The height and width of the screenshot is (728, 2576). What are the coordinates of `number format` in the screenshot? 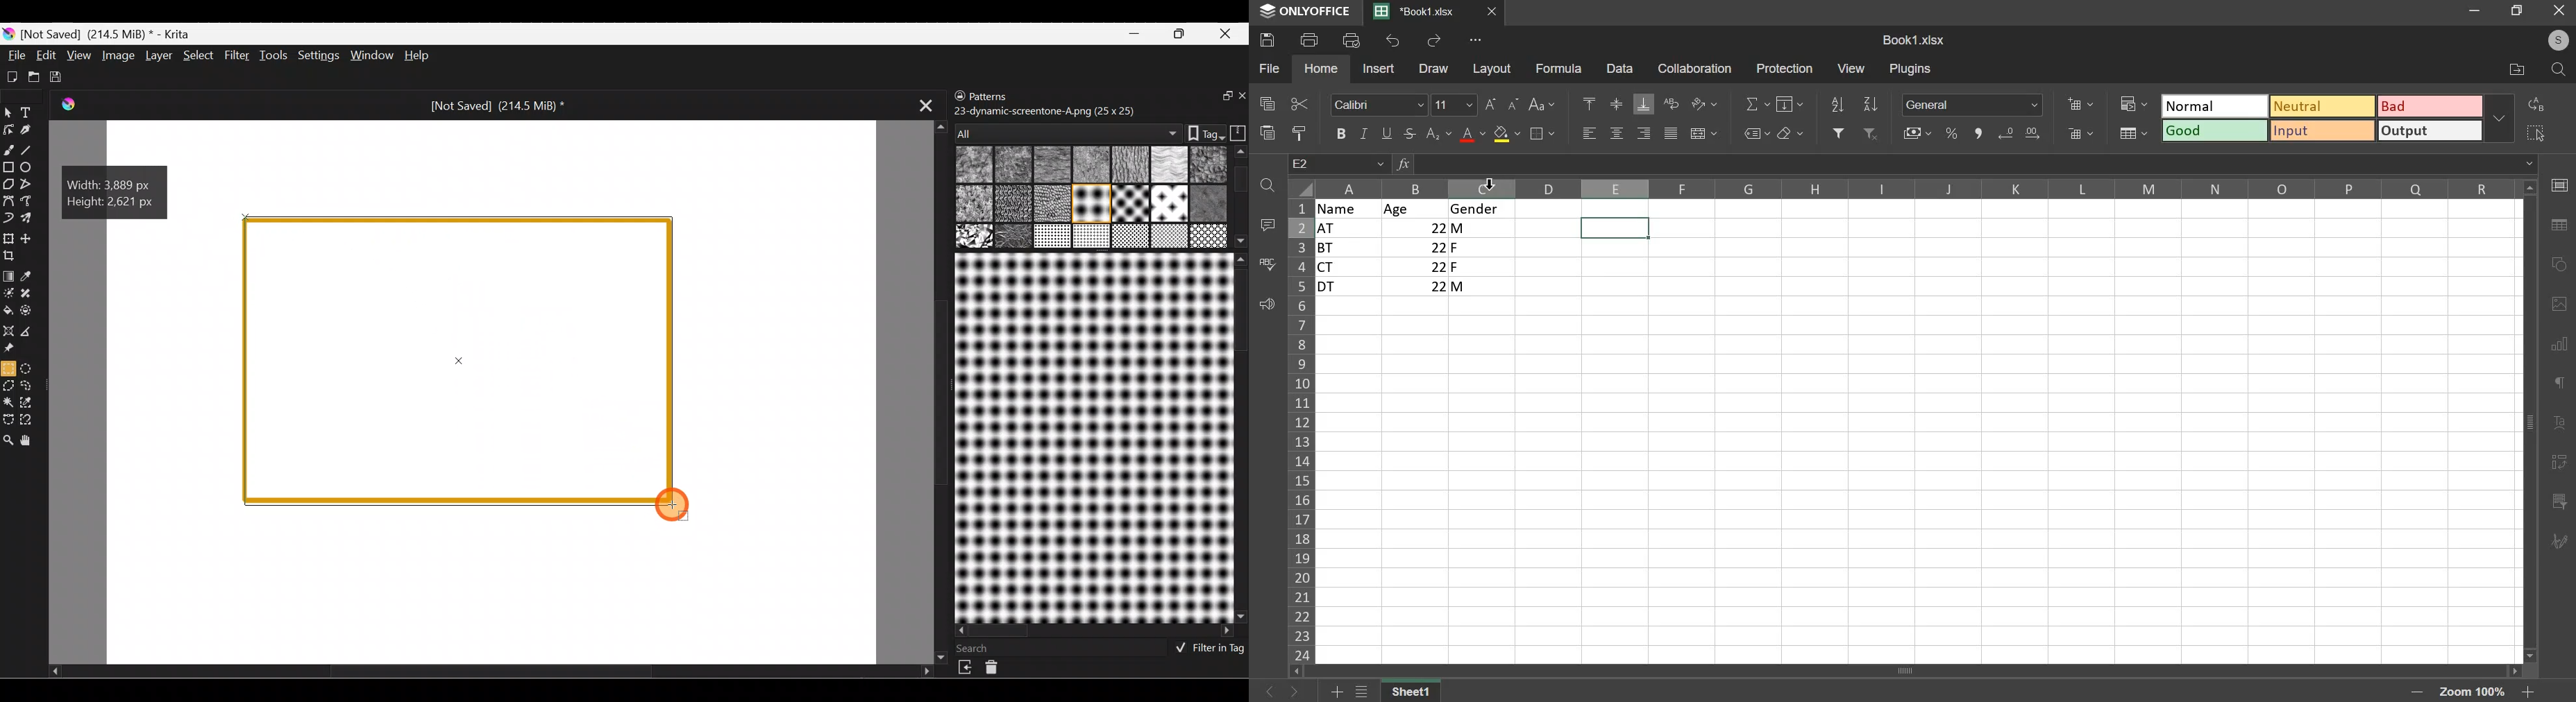 It's located at (1973, 104).